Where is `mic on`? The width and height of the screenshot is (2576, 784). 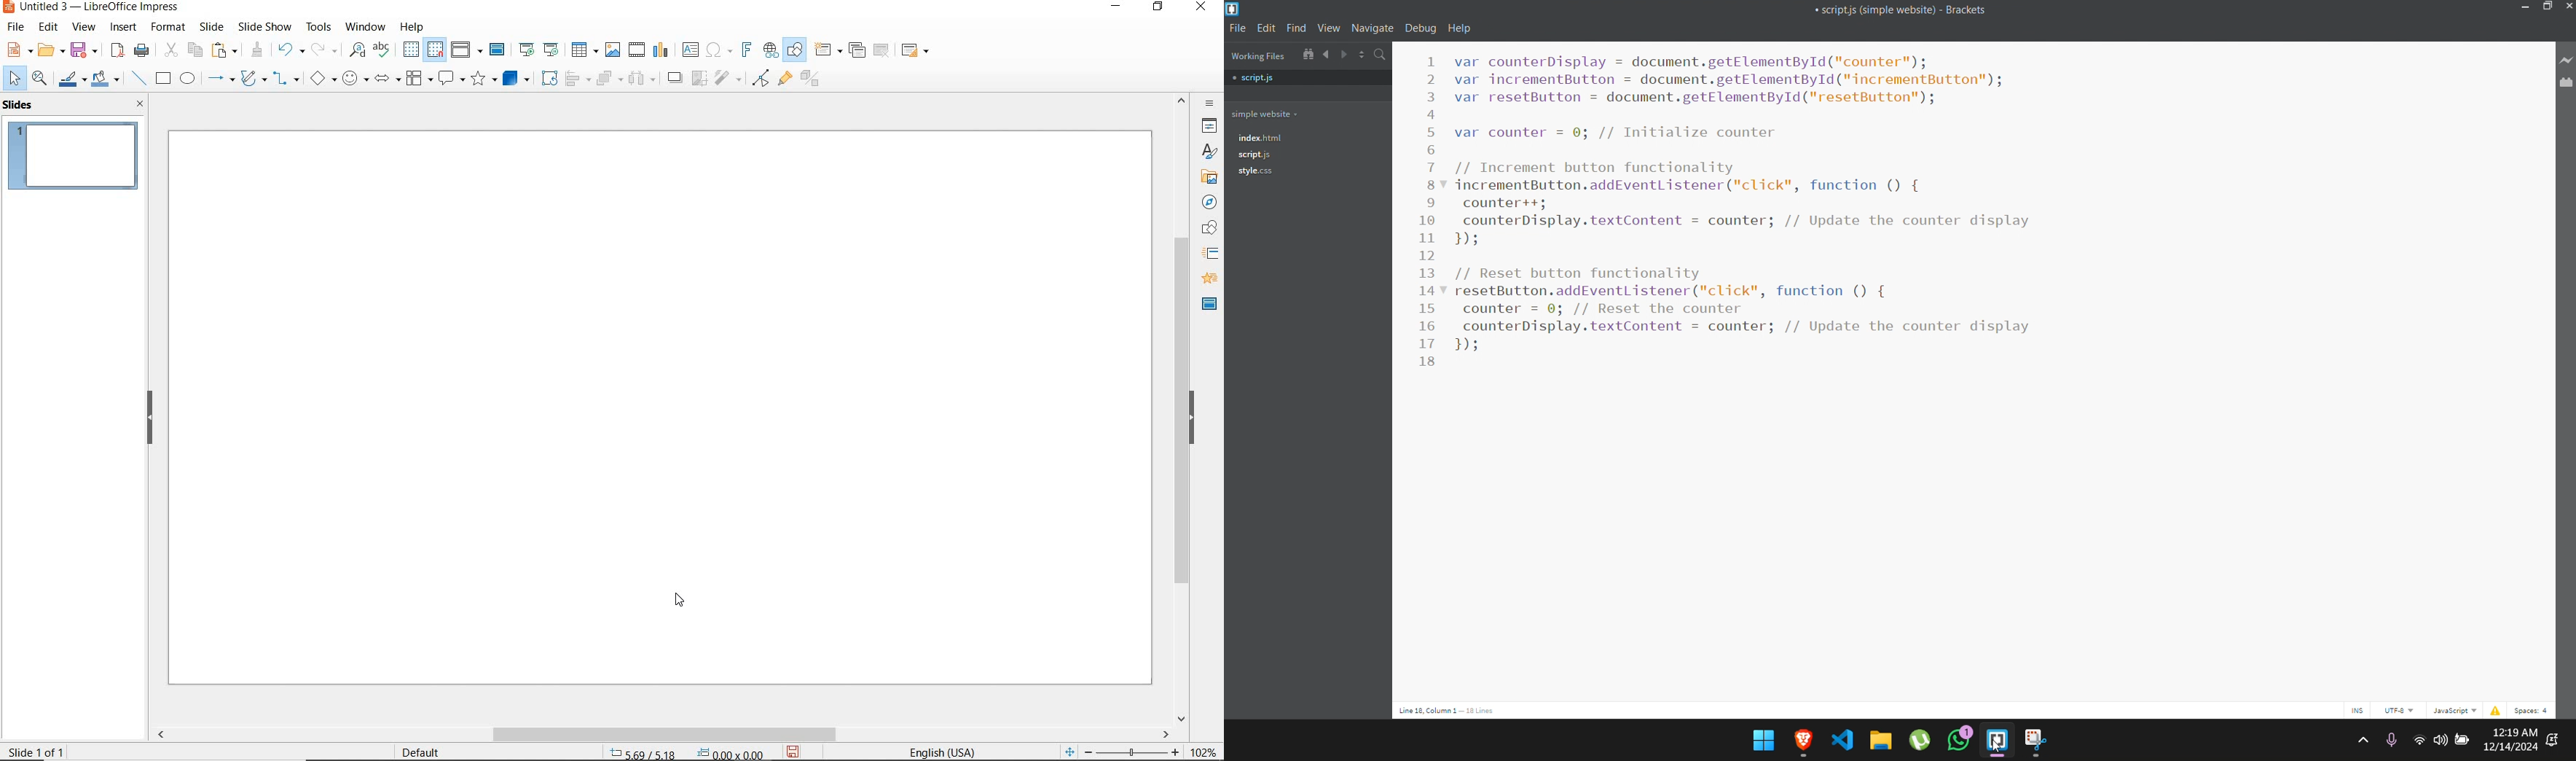 mic on is located at coordinates (2391, 739).